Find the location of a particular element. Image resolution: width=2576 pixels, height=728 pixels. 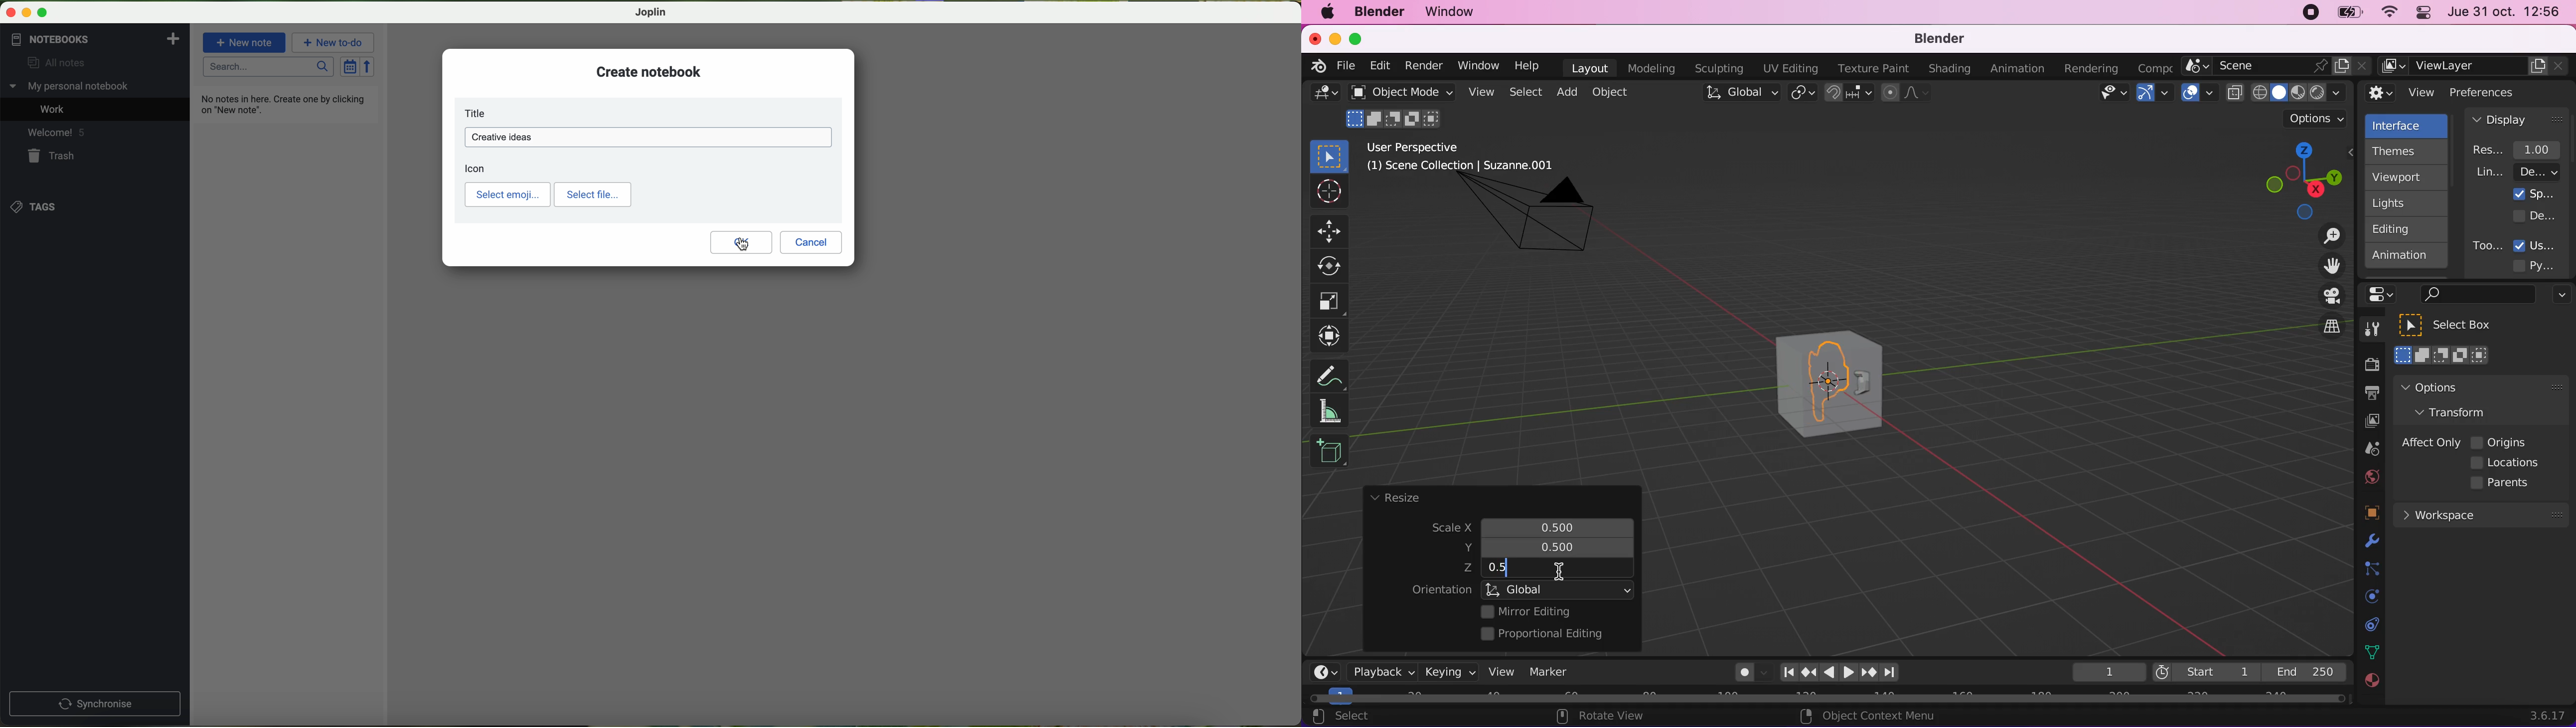

select emoji is located at coordinates (508, 195).